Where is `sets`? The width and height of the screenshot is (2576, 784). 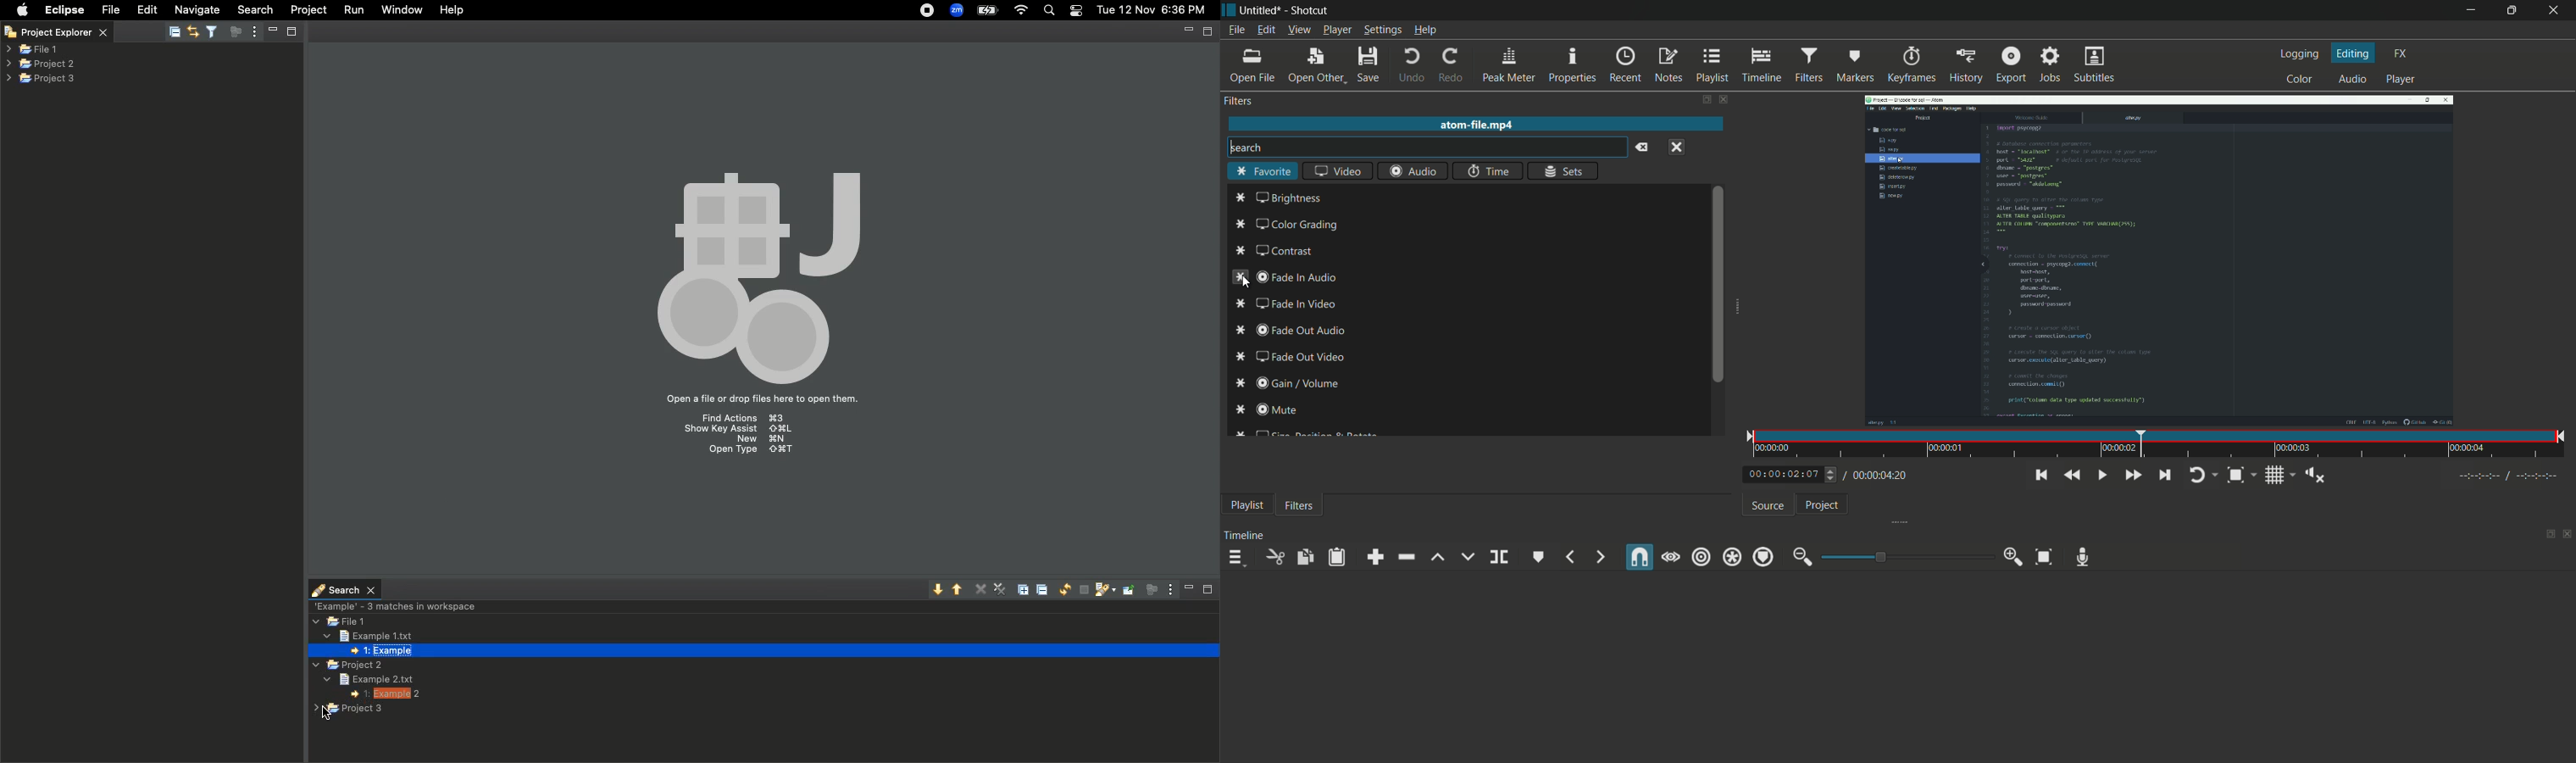
sets is located at coordinates (1564, 170).